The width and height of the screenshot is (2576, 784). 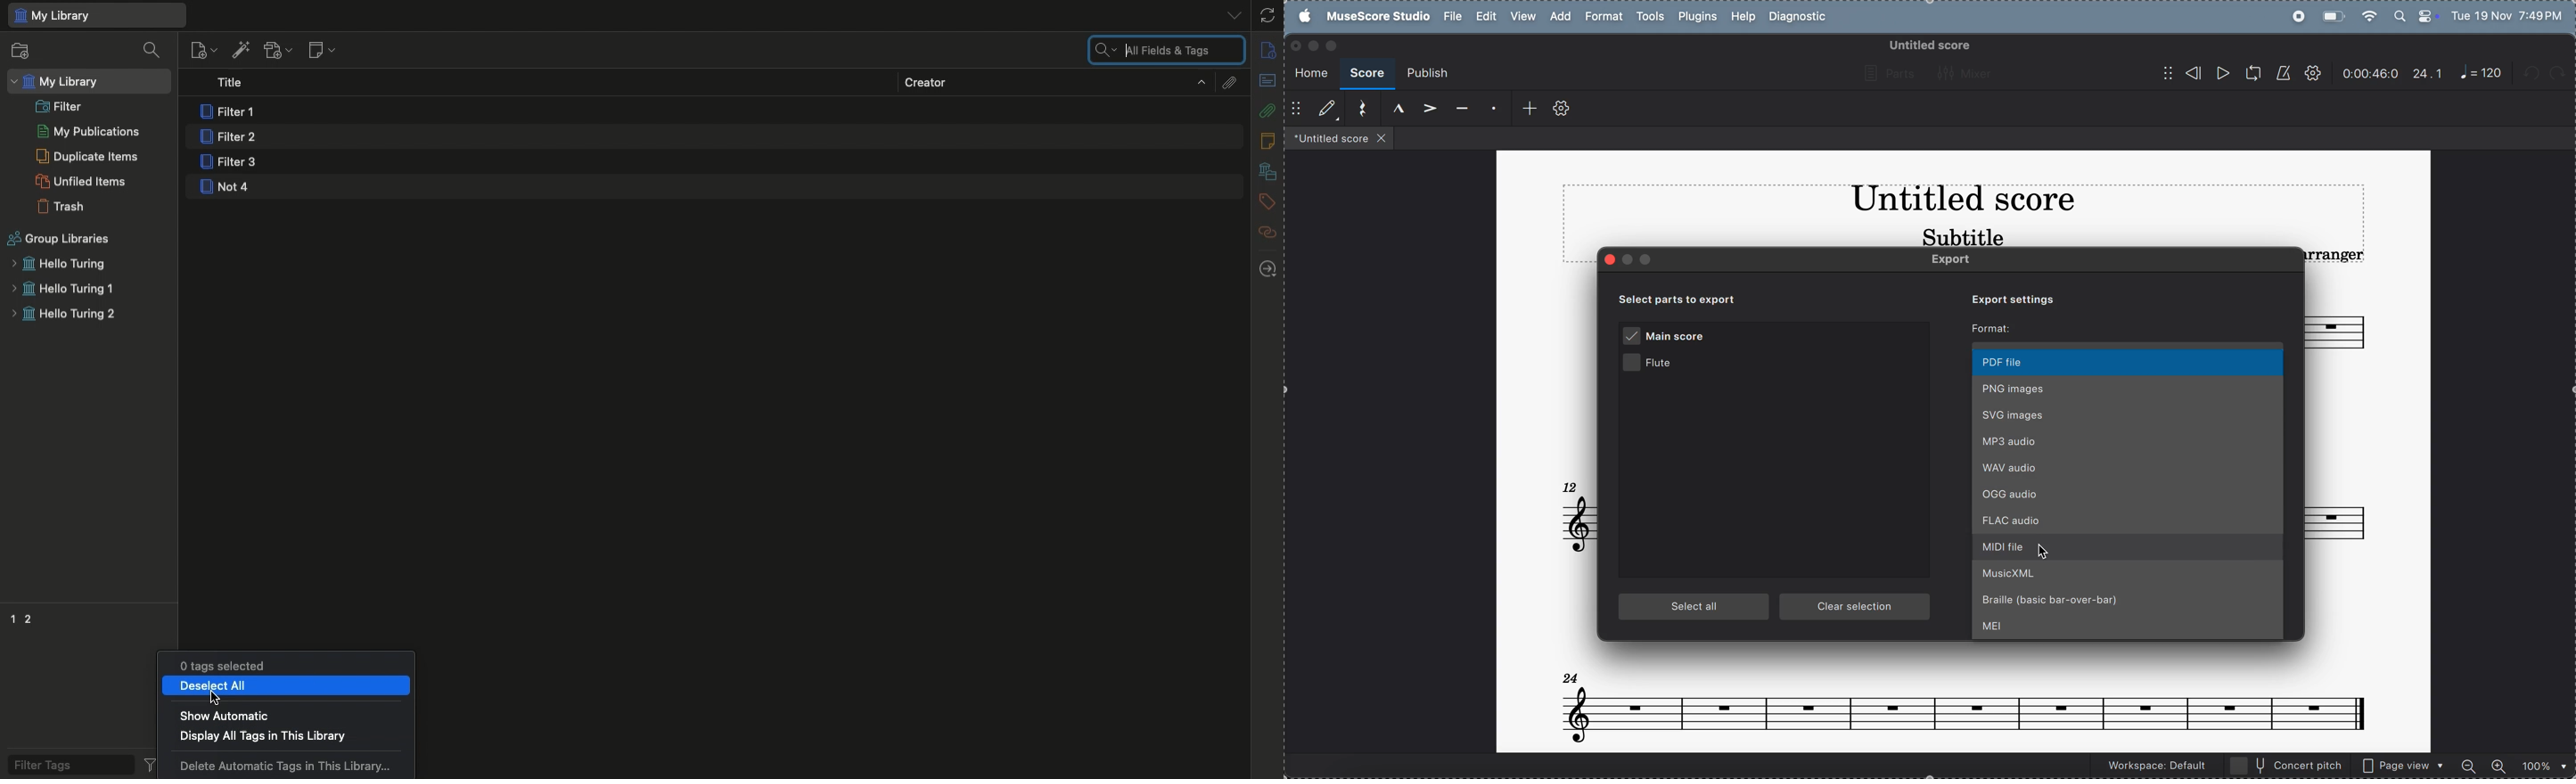 What do you see at coordinates (2222, 75) in the screenshot?
I see `play` at bounding box center [2222, 75].